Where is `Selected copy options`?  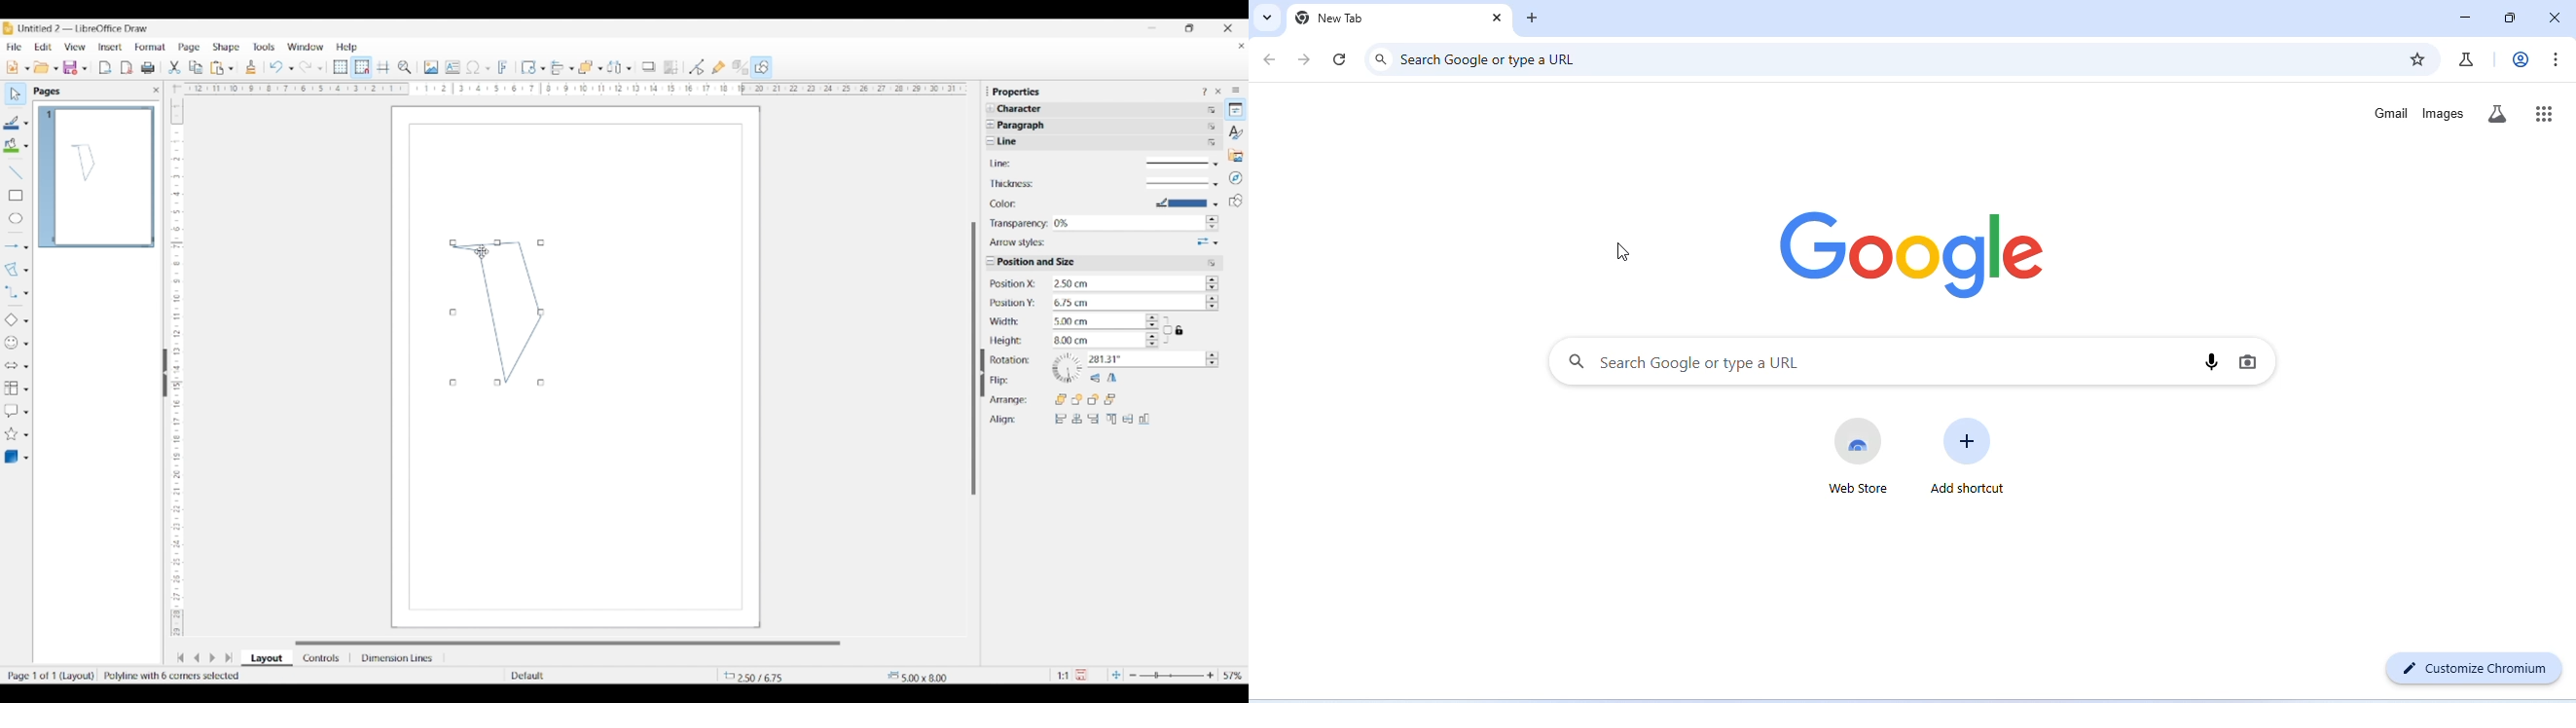 Selected copy options is located at coordinates (174, 68).